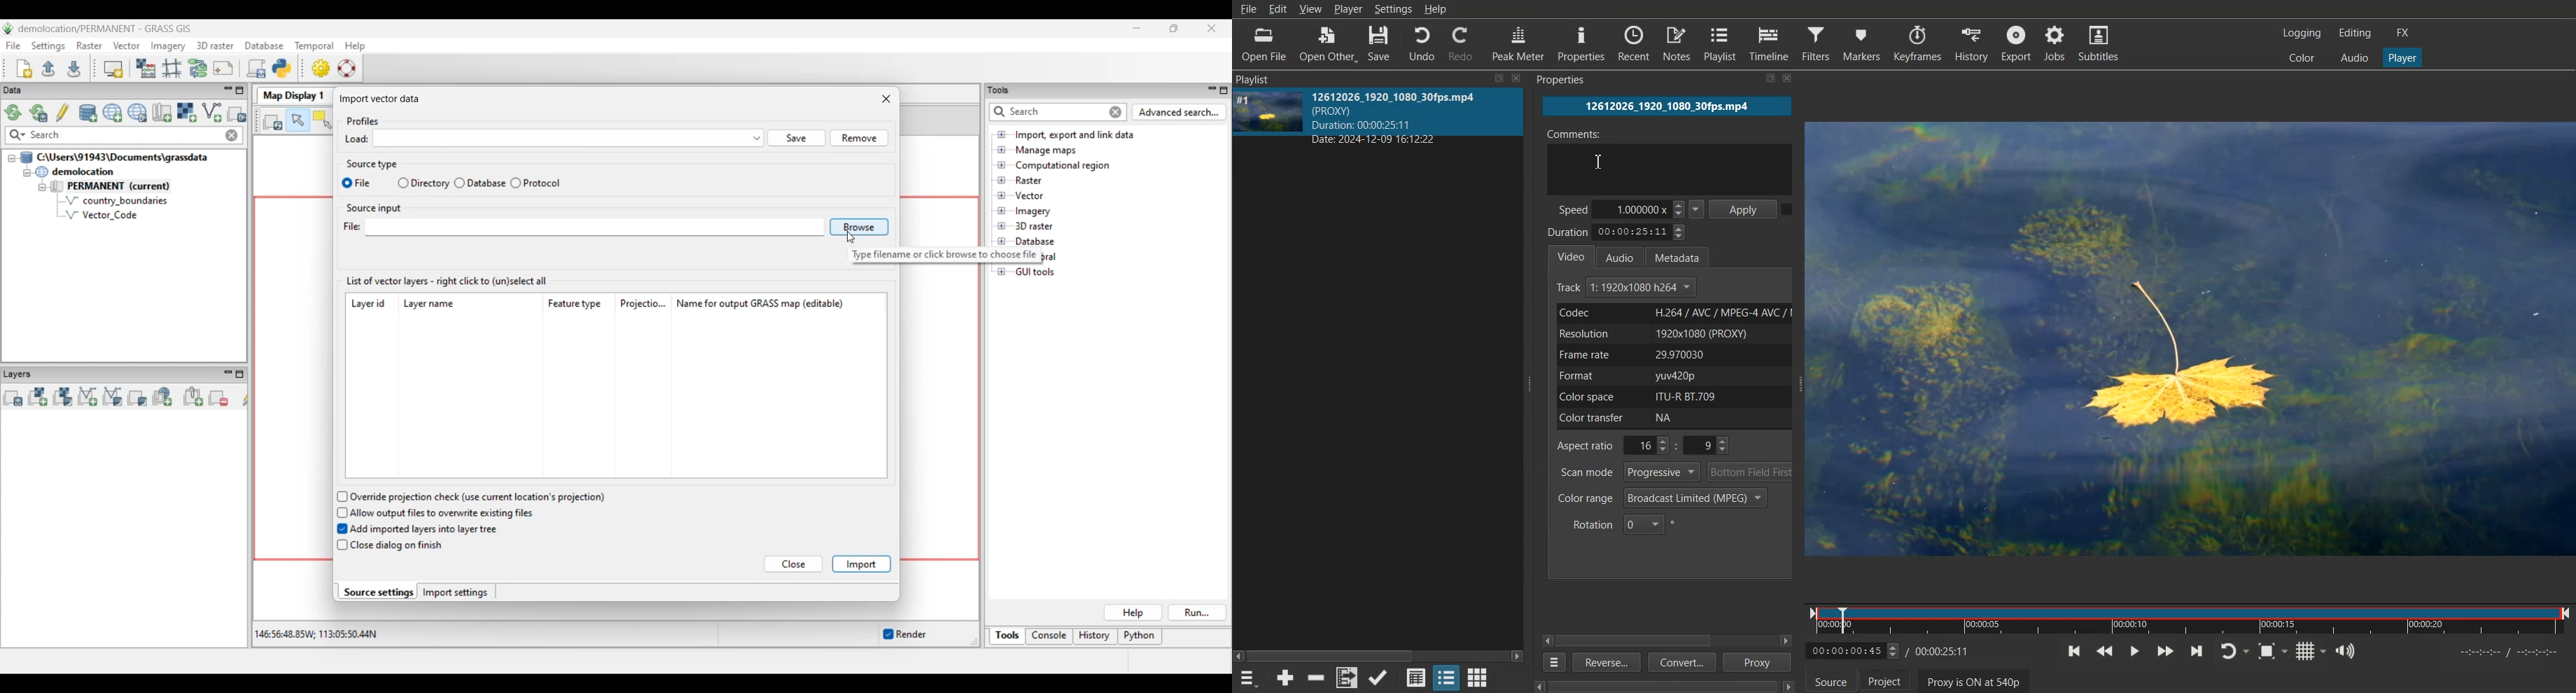 This screenshot has width=2576, height=700. Describe the element at coordinates (2165, 650) in the screenshot. I see `Play Forward` at that location.